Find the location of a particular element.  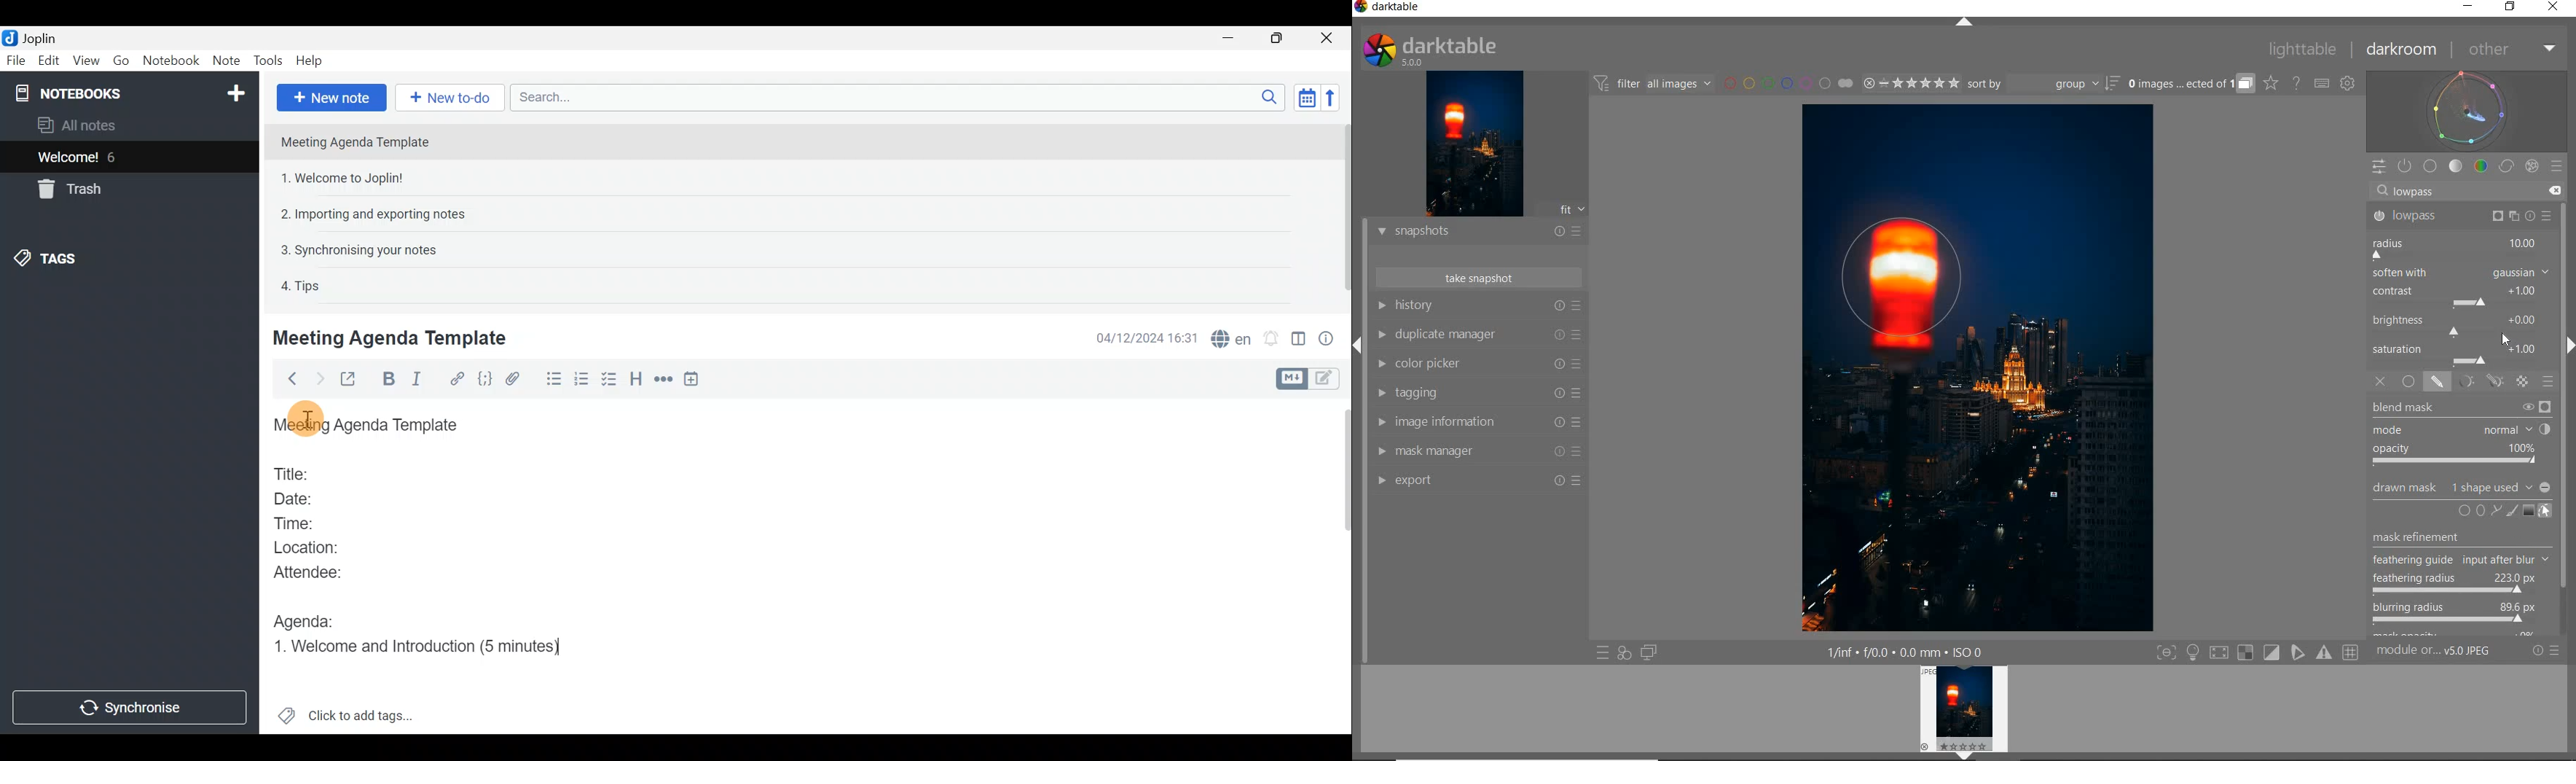

UNIFORMLY is located at coordinates (2409, 382).